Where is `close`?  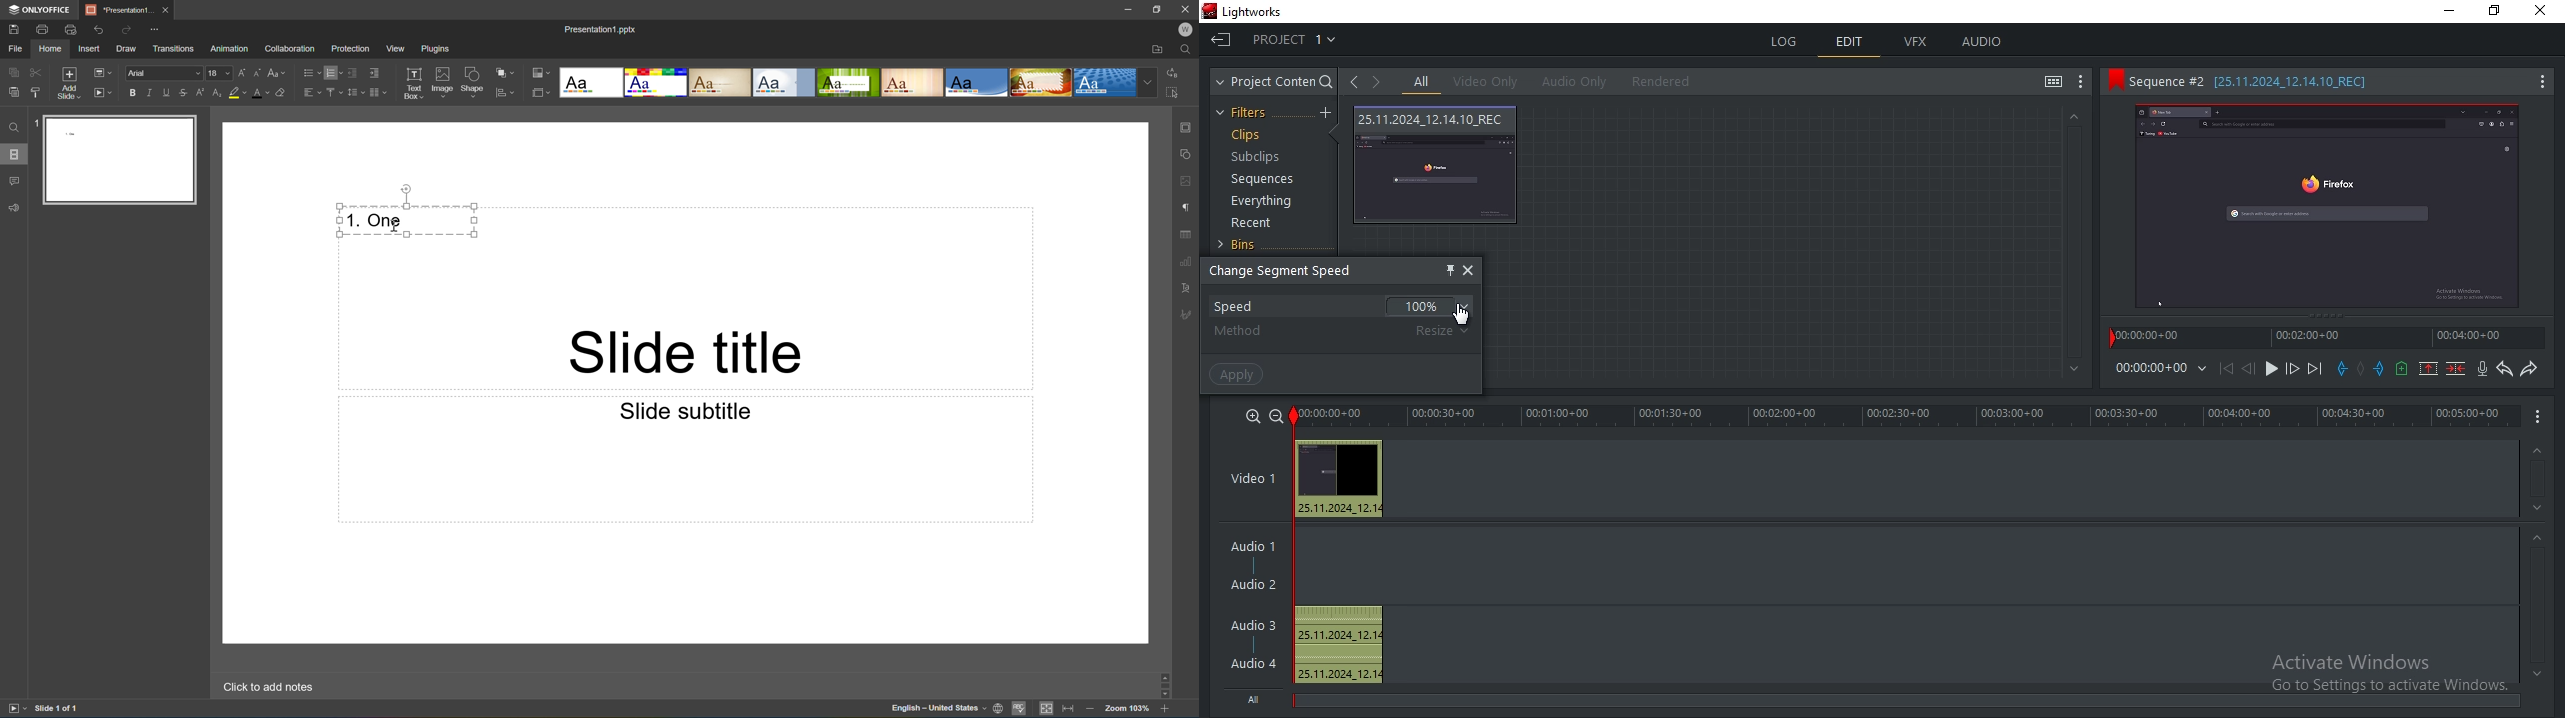 close is located at coordinates (2545, 12).